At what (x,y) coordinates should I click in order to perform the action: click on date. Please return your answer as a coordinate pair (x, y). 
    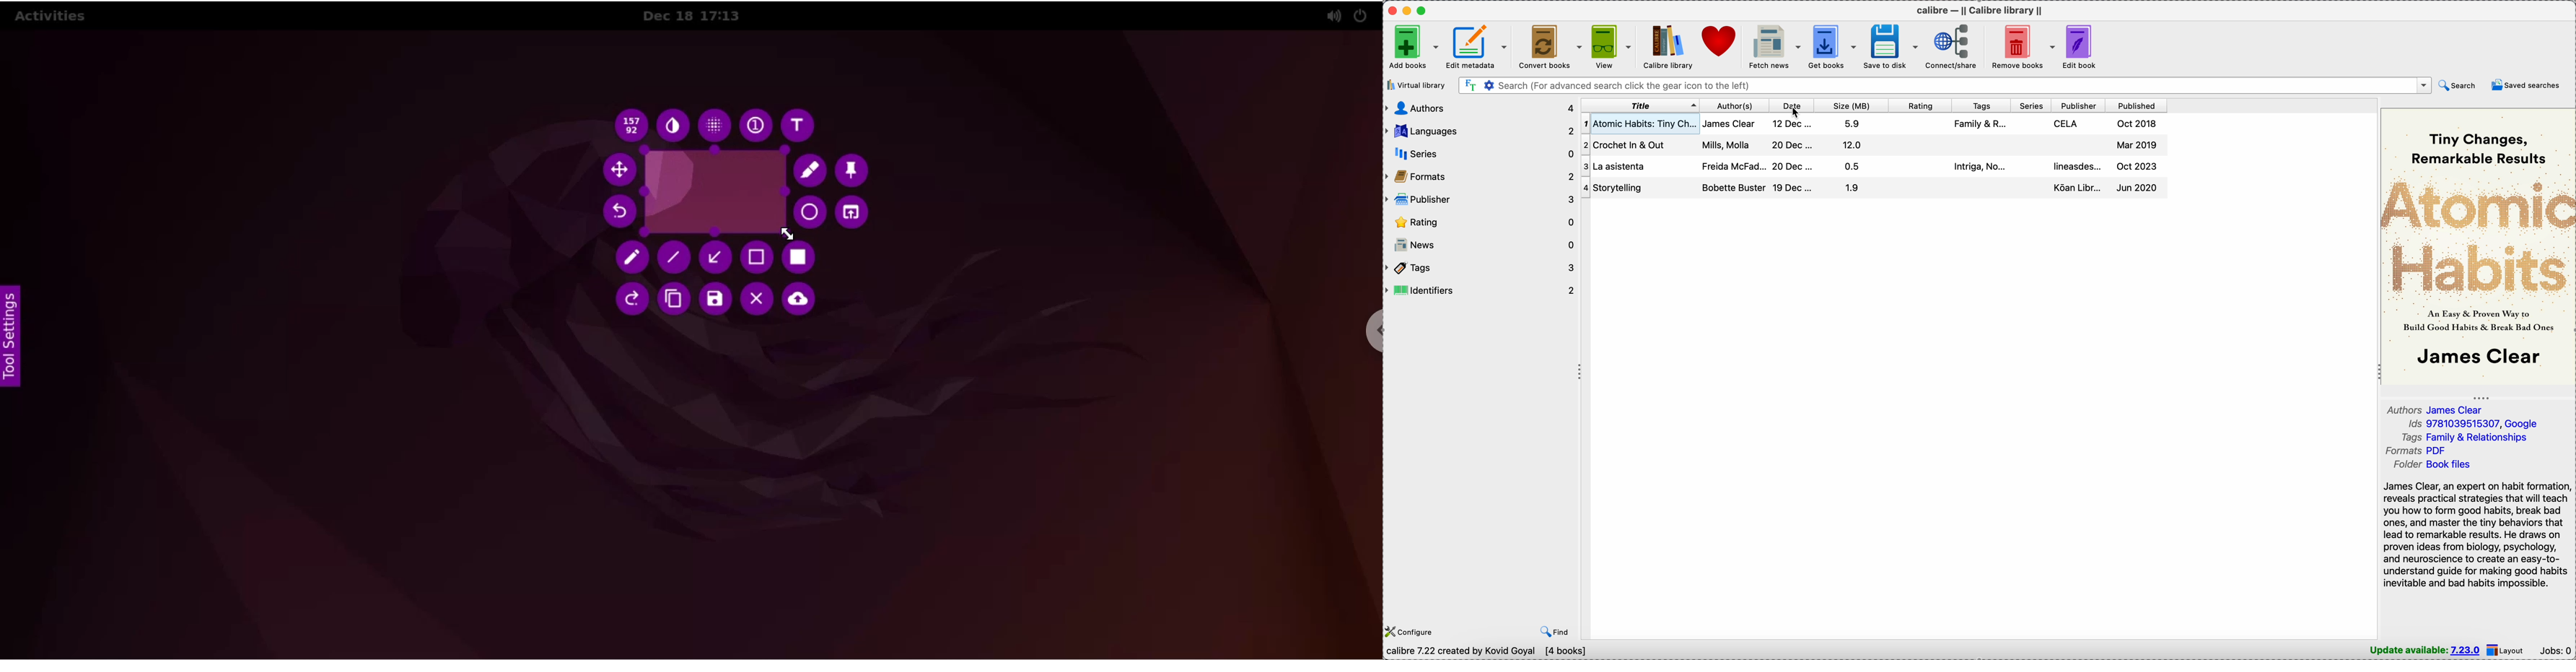
    Looking at the image, I should click on (1792, 106).